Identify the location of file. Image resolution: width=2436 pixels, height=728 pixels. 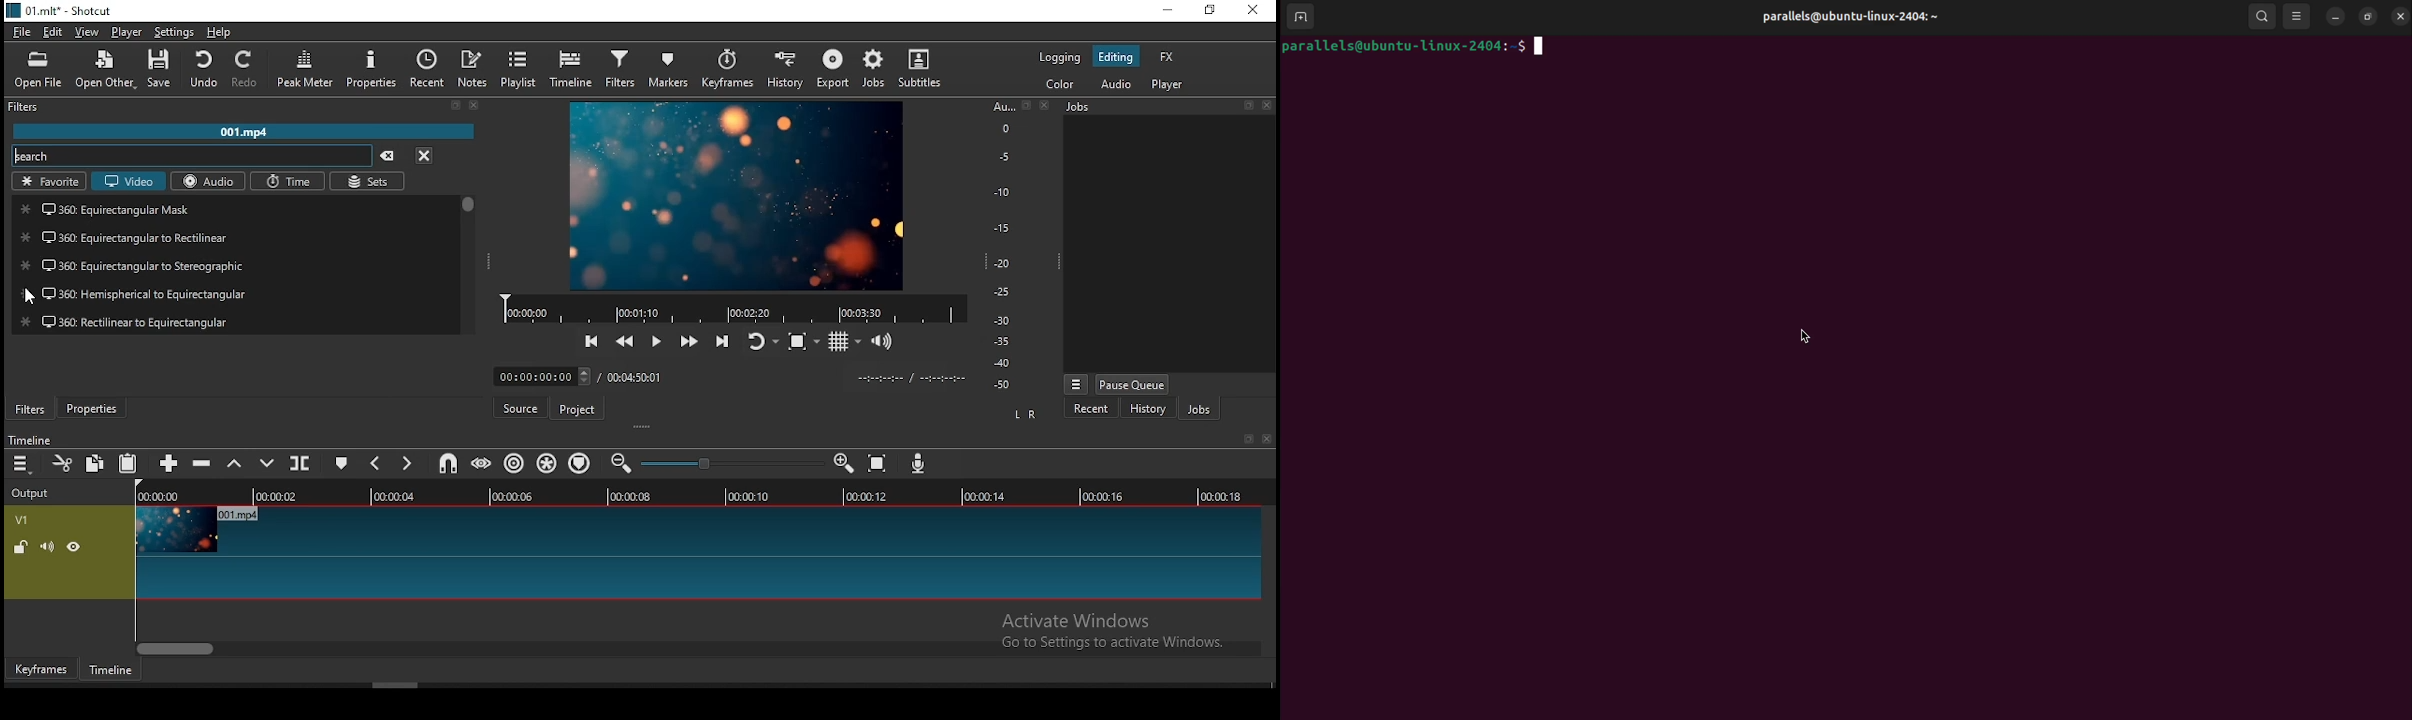
(23, 31).